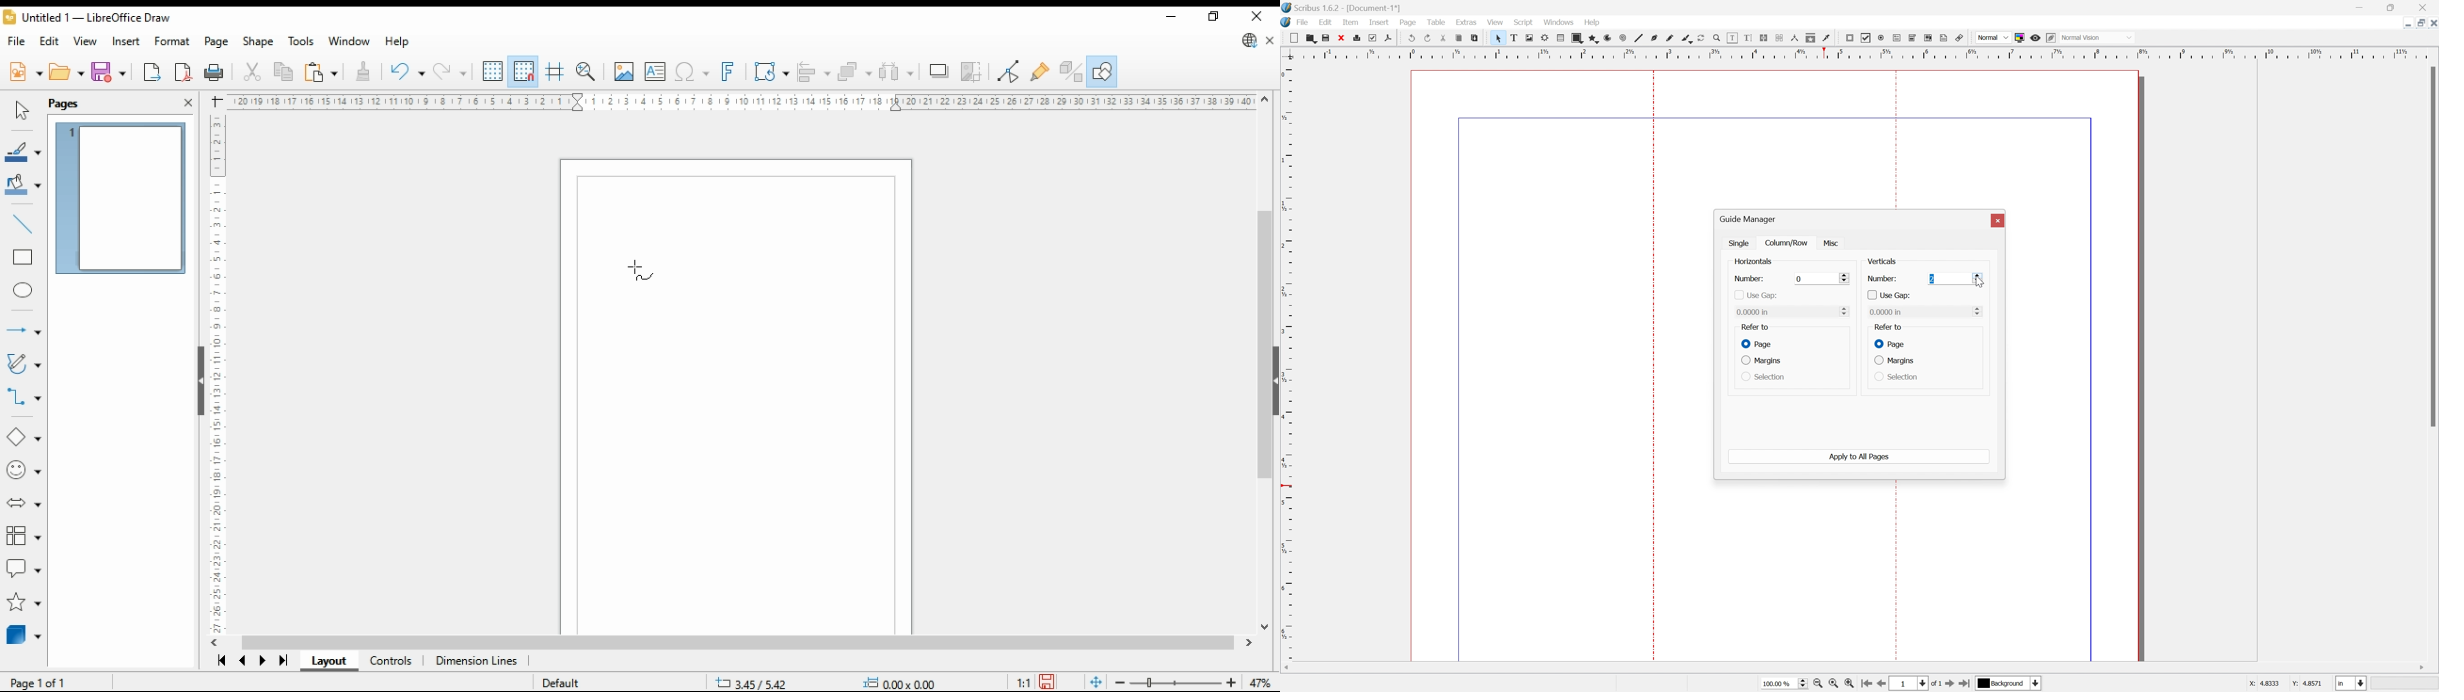 The height and width of the screenshot is (700, 2464). What do you see at coordinates (22, 330) in the screenshot?
I see `lines and arrows` at bounding box center [22, 330].